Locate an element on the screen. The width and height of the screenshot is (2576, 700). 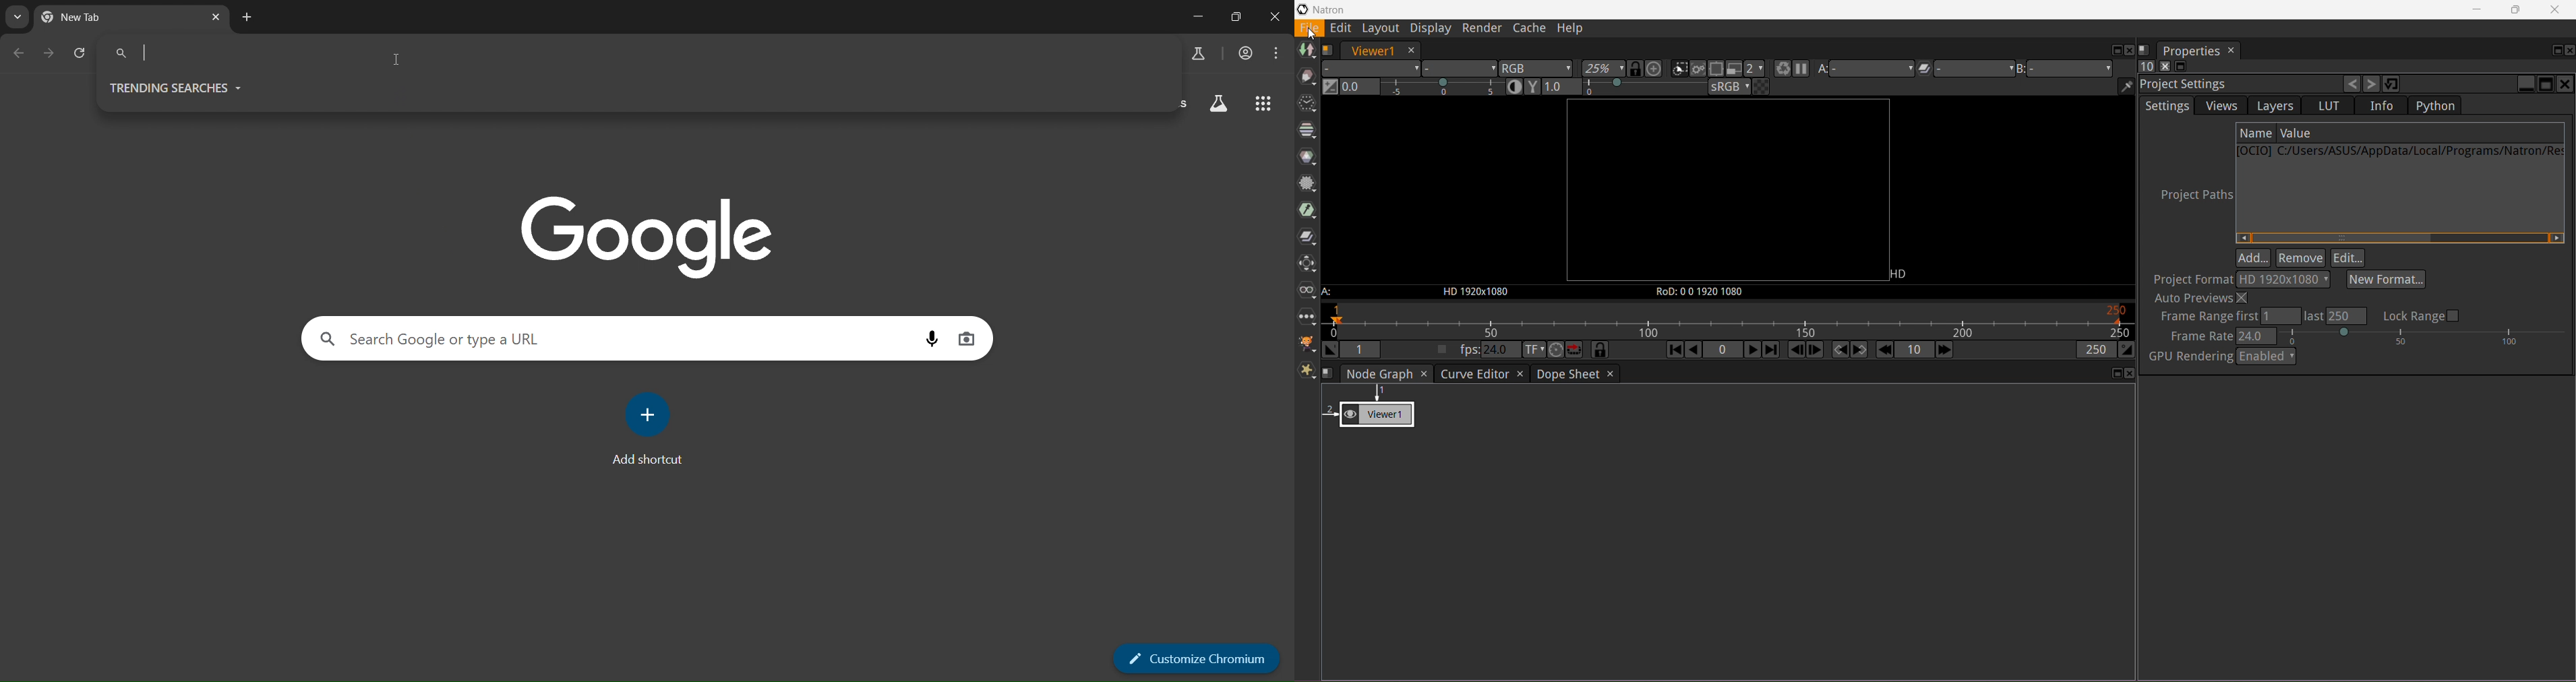
TRENDING SEARCHES is located at coordinates (183, 88).